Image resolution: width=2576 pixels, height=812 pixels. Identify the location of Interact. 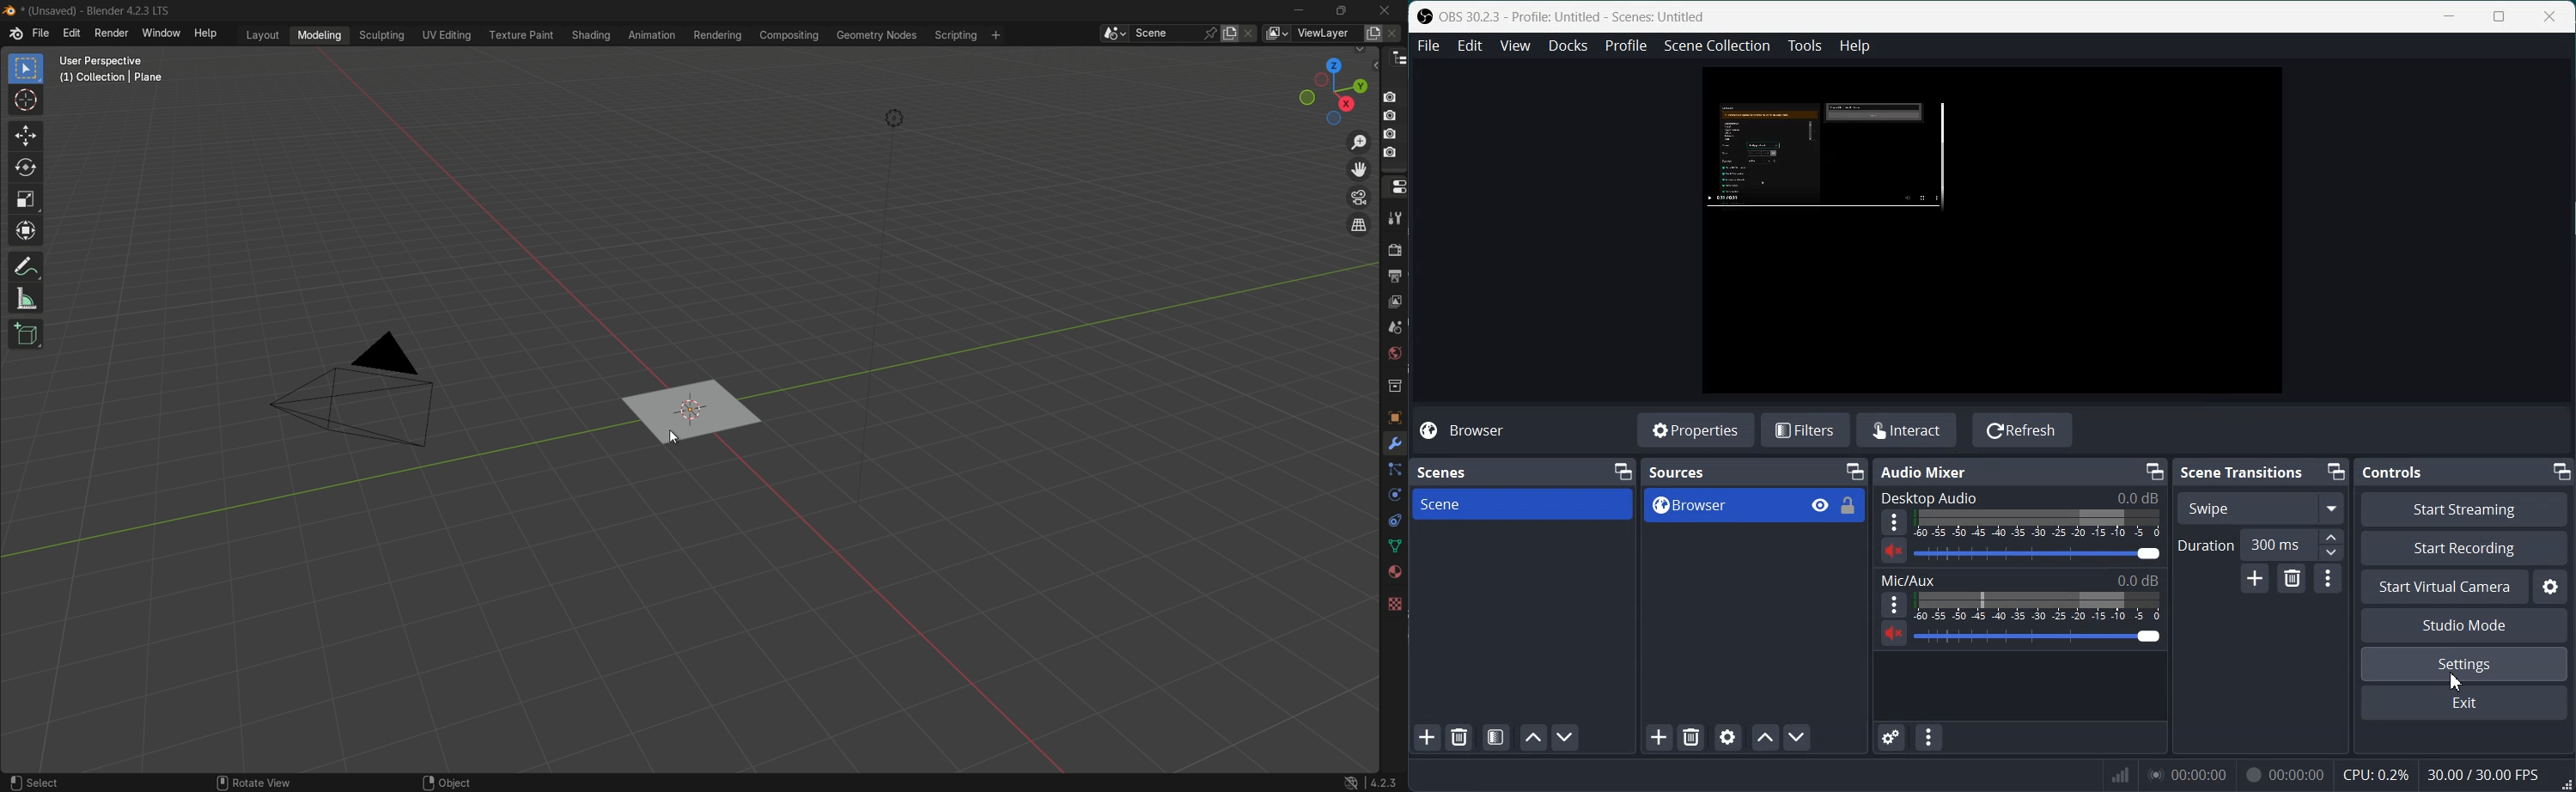
(1911, 429).